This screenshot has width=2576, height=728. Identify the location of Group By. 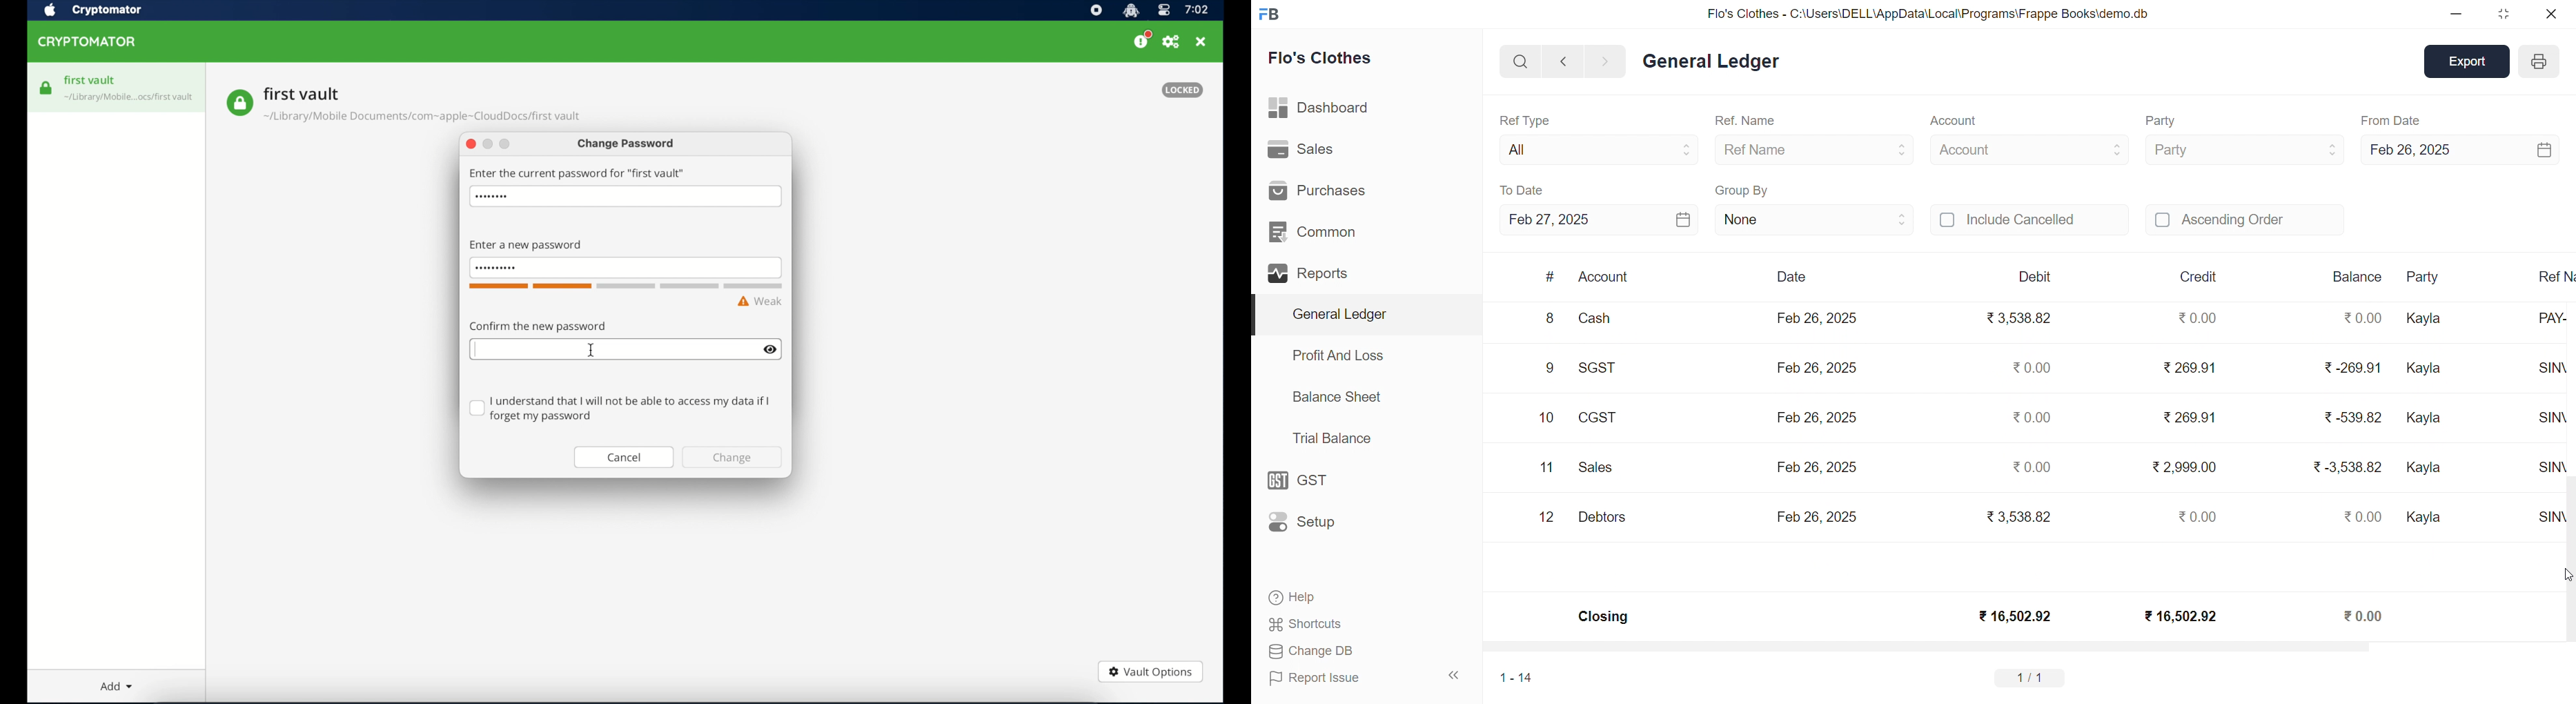
(1742, 188).